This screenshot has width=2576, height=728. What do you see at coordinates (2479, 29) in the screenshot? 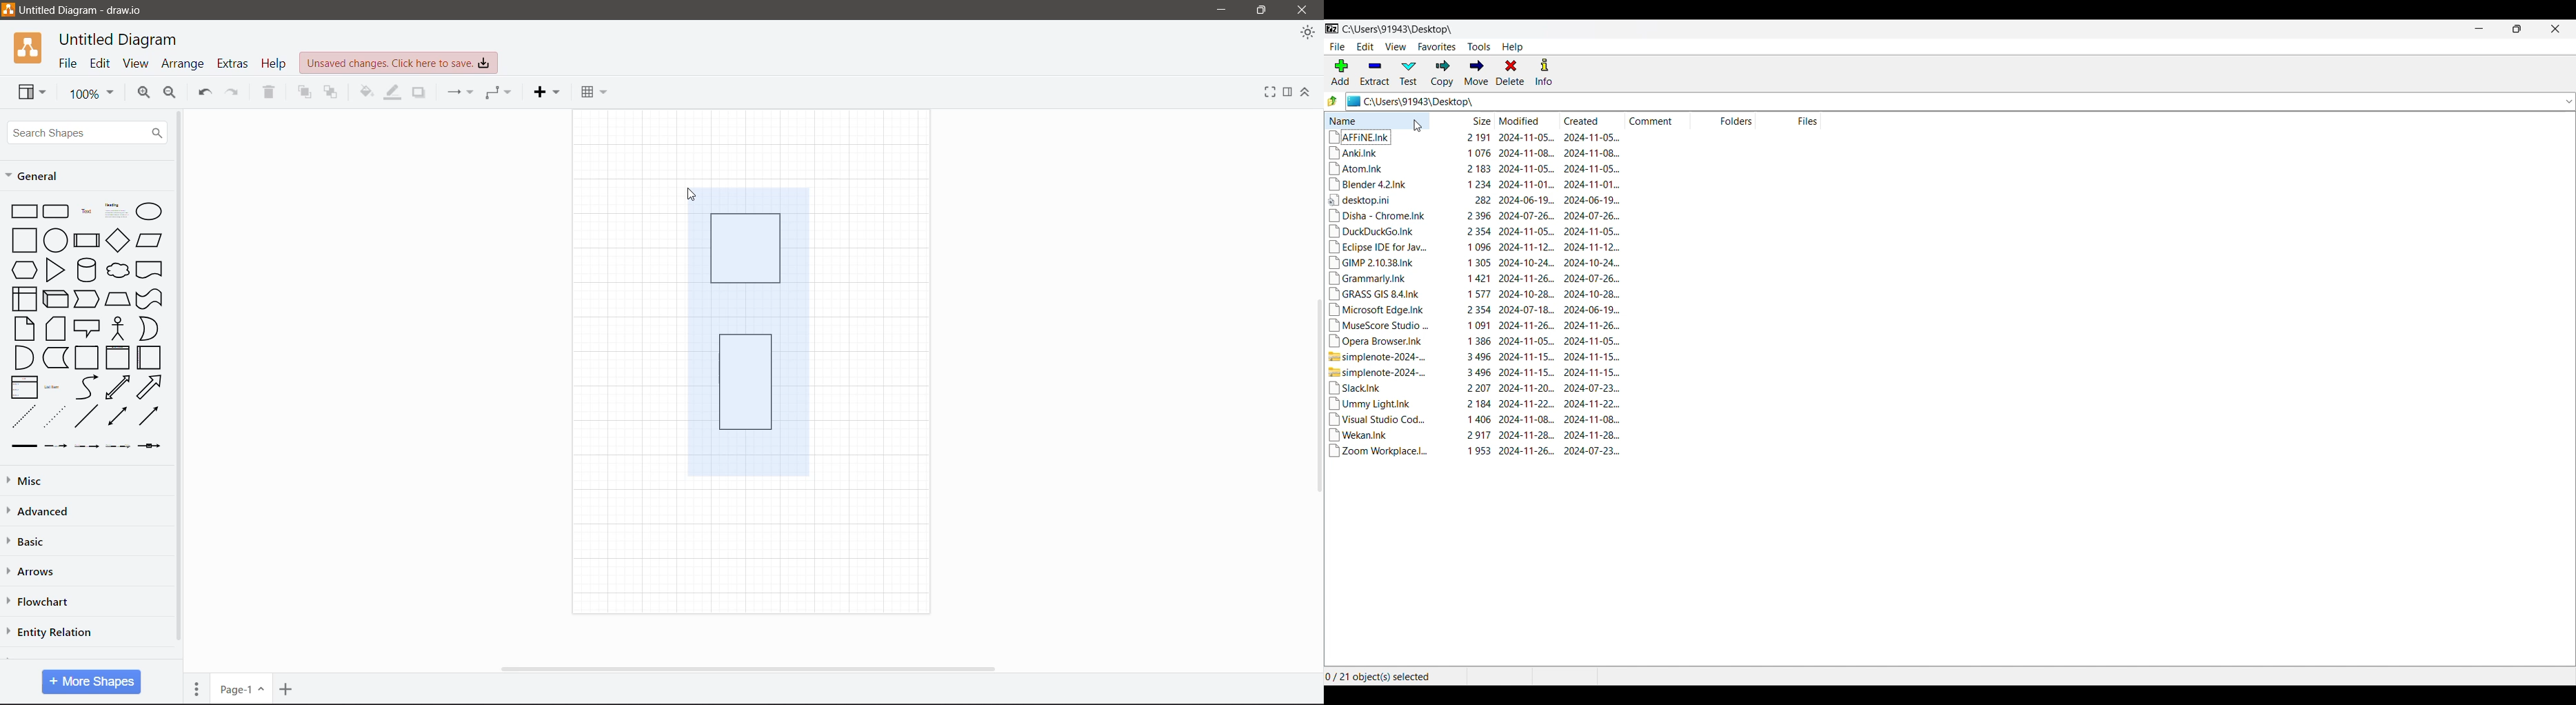
I see `Minimize` at bounding box center [2479, 29].